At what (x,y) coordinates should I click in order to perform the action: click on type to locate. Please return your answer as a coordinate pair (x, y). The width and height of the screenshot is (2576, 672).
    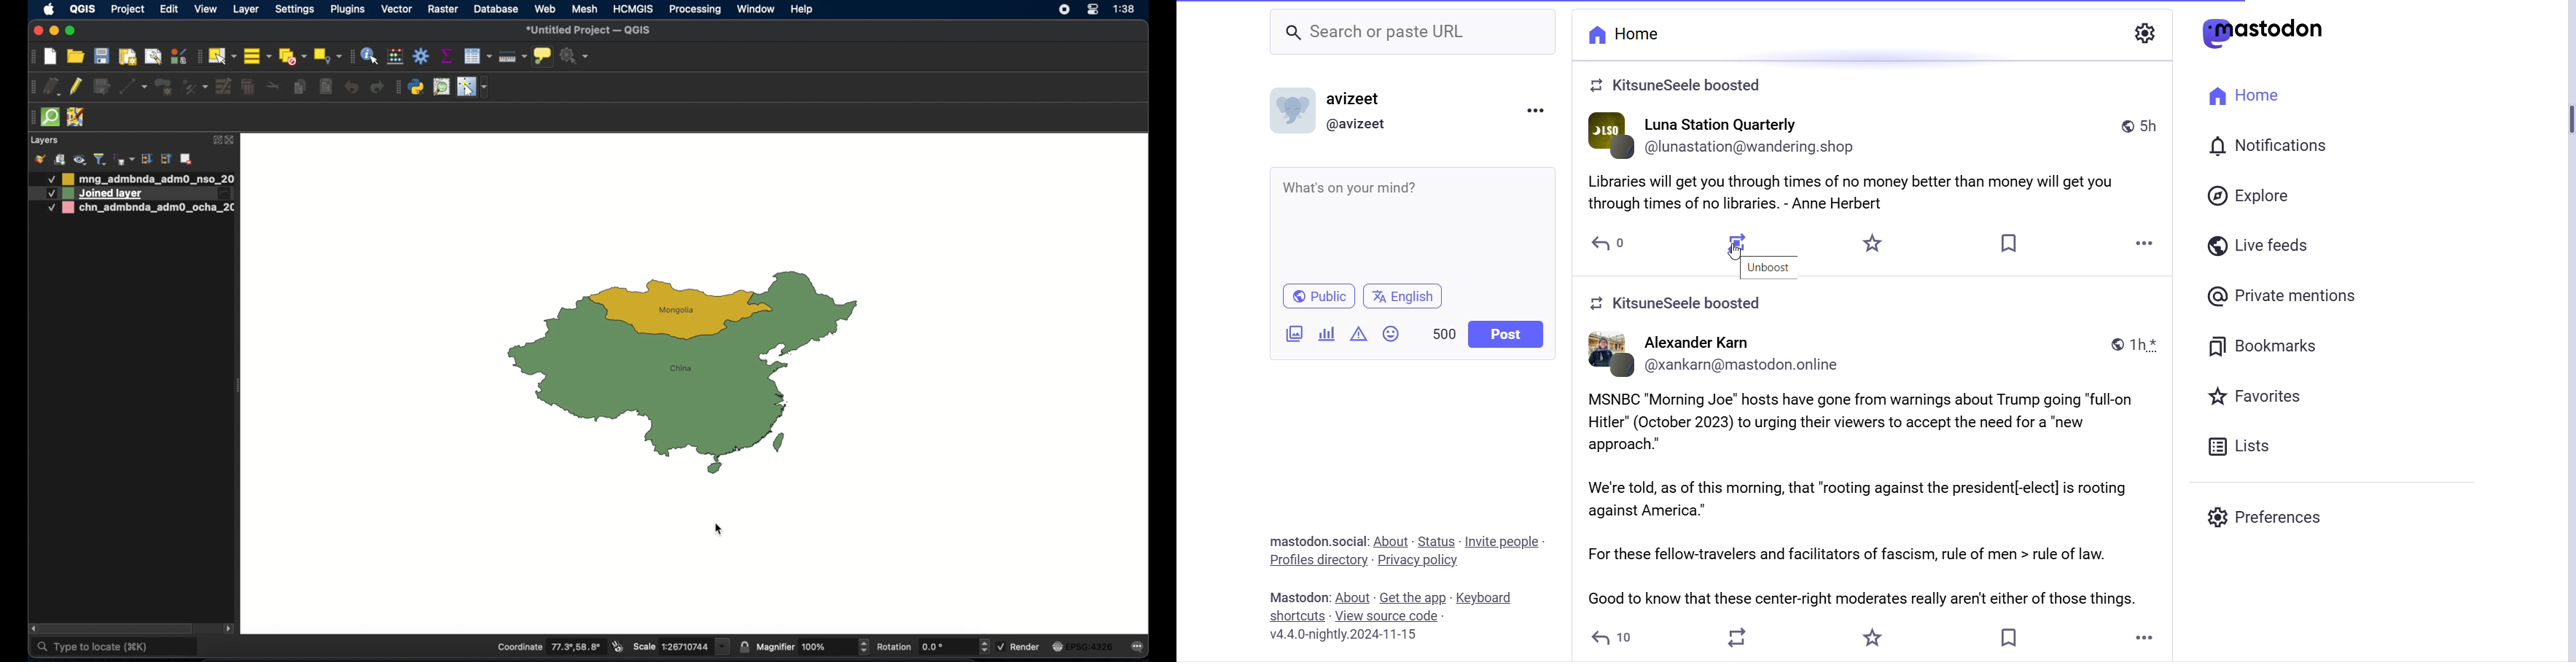
    Looking at the image, I should click on (116, 648).